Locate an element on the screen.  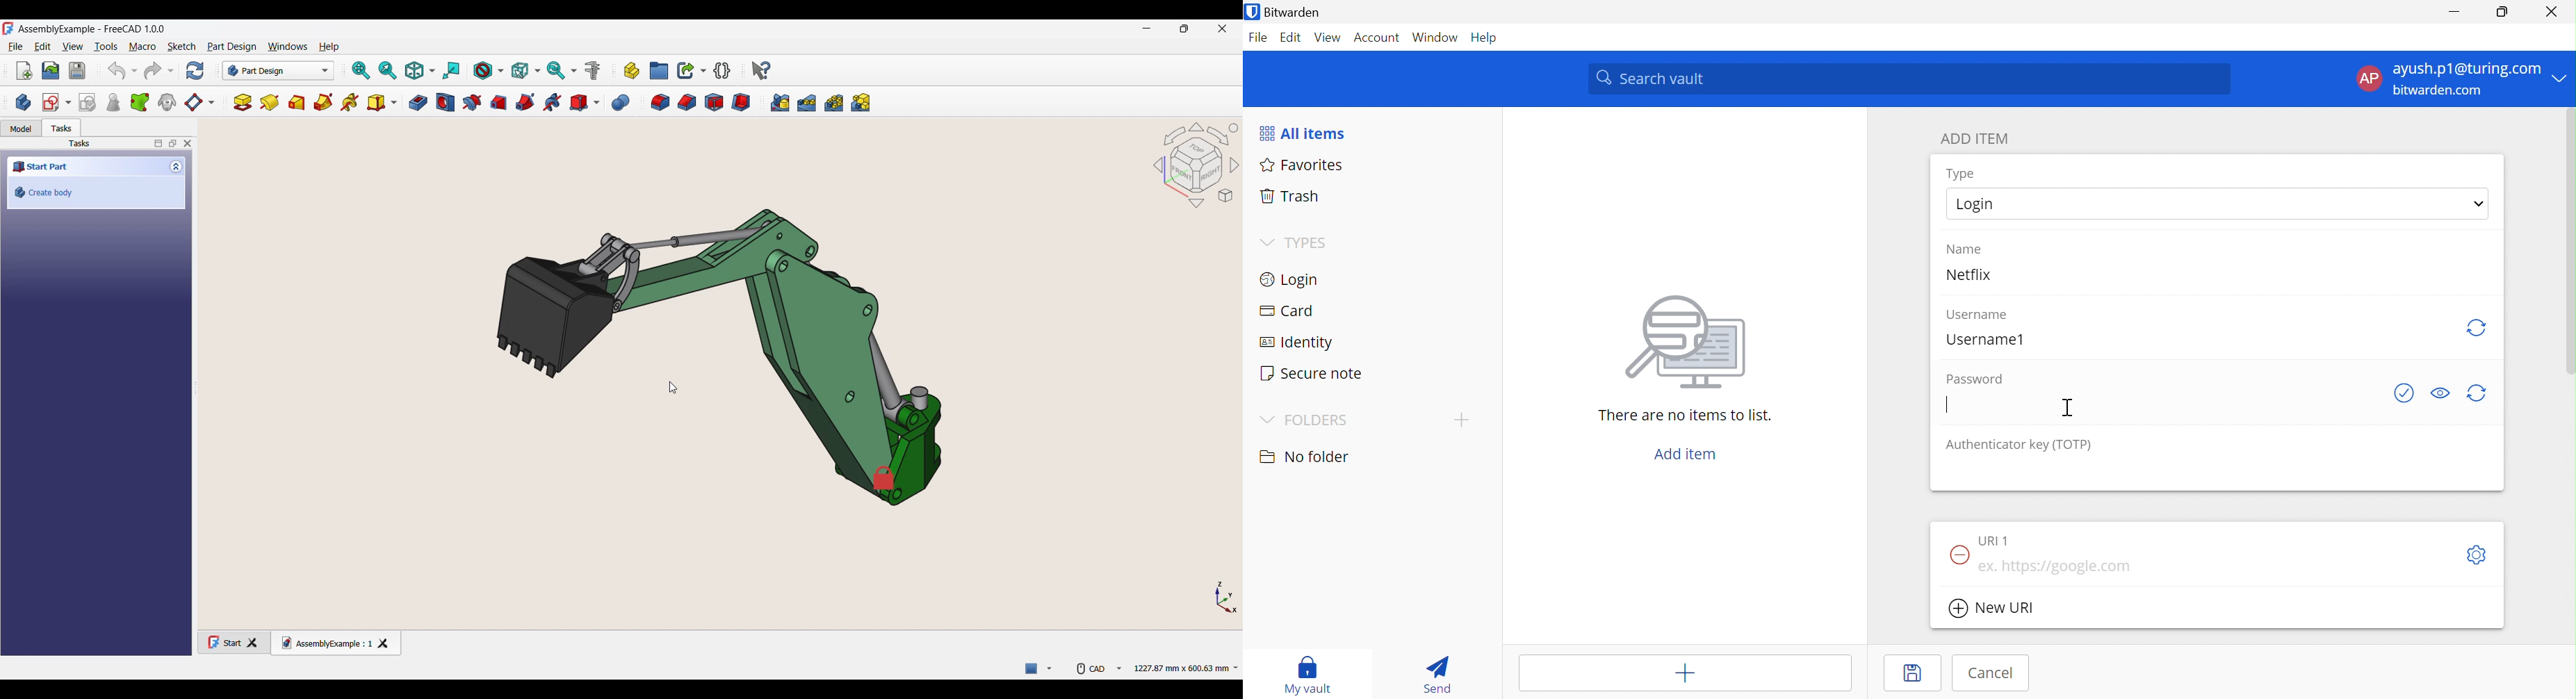
Trash is located at coordinates (1289, 196).